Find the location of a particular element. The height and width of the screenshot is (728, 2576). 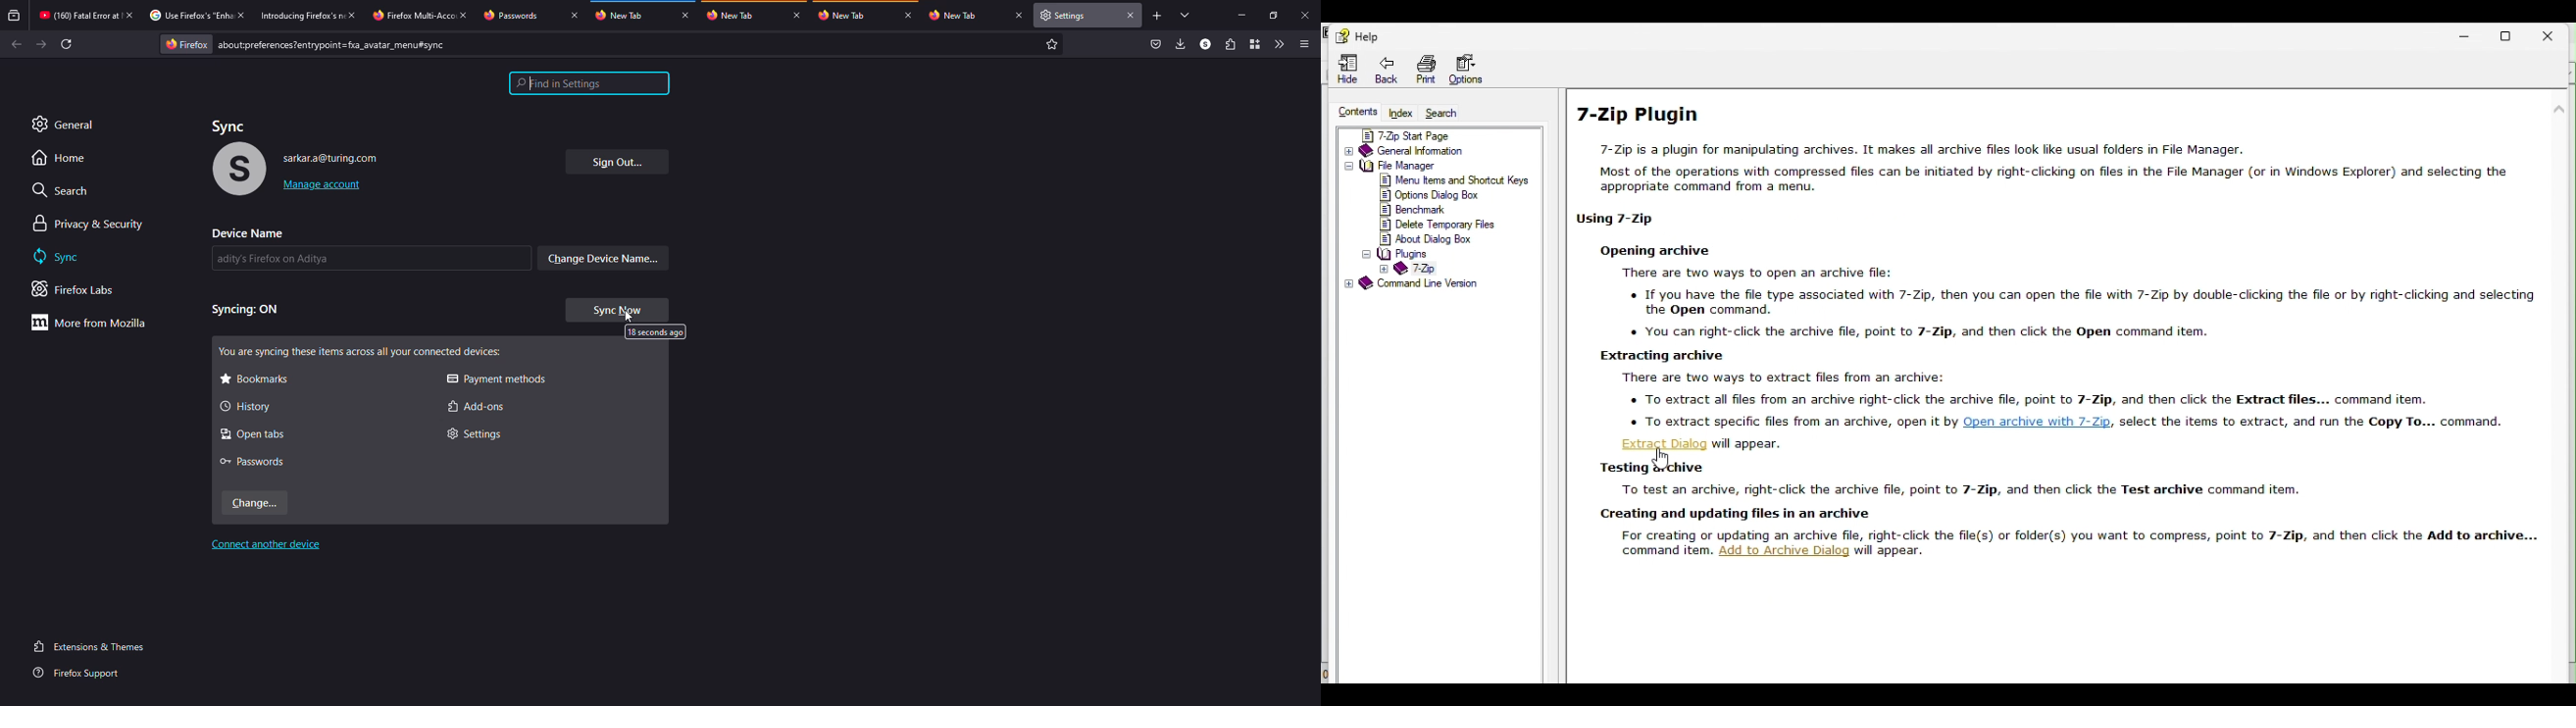

close is located at coordinates (573, 15).